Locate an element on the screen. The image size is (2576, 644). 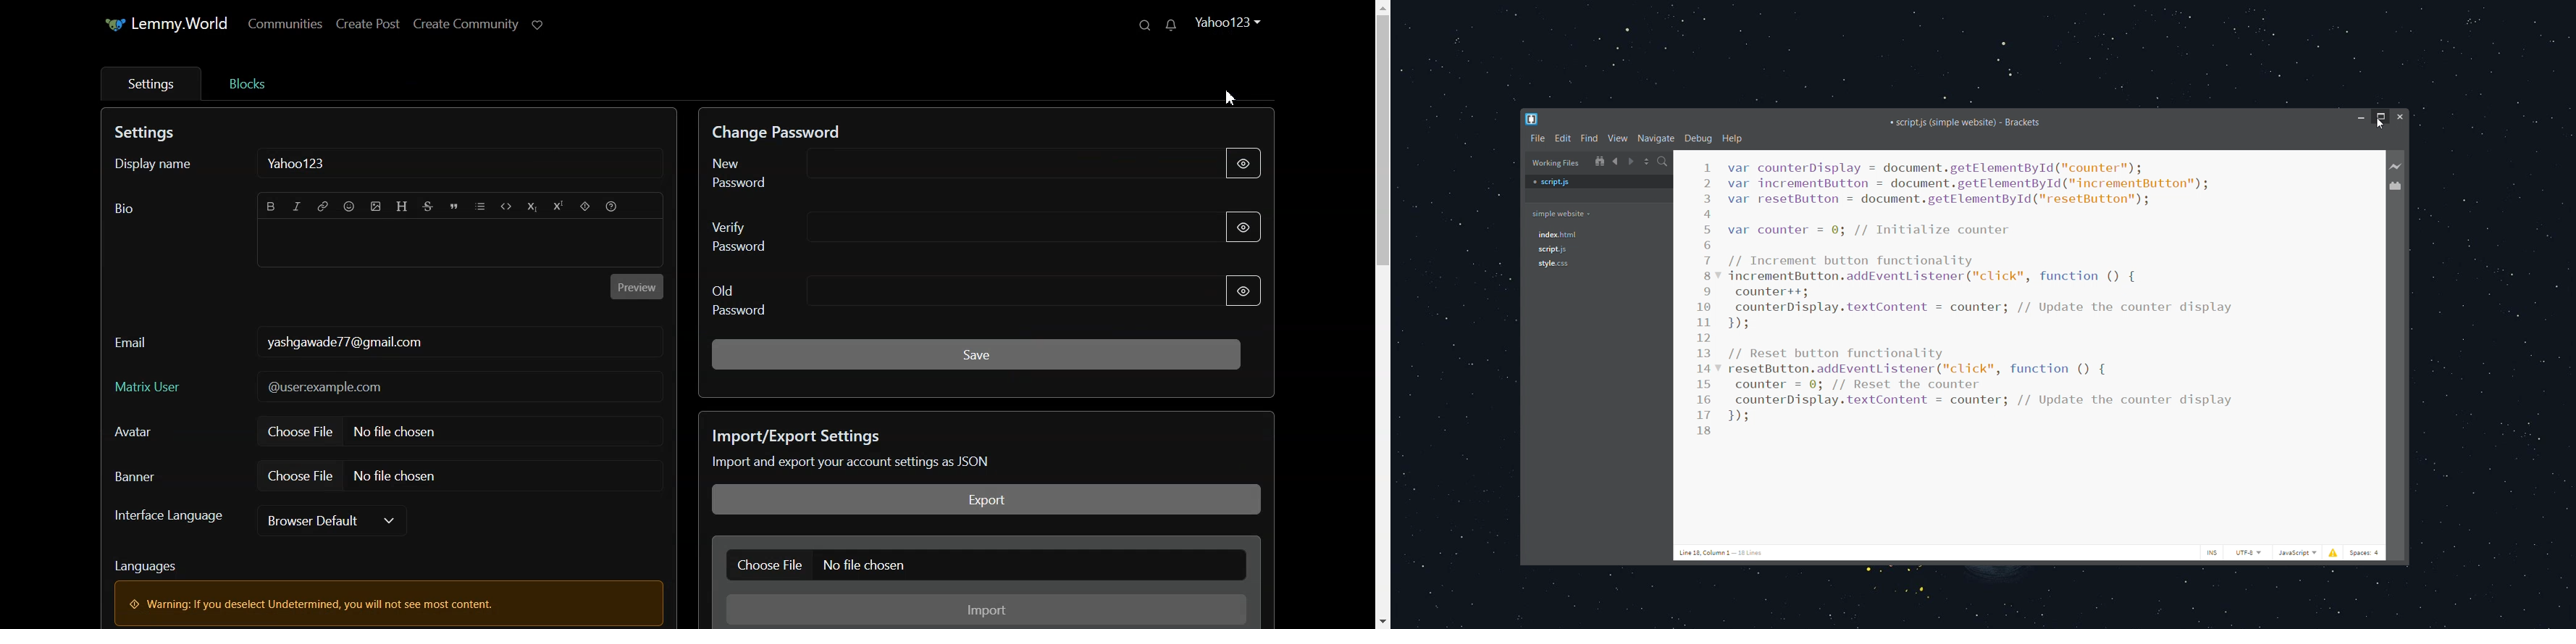
« scriptjs (simple website) - Brackets is located at coordinates (1966, 123).